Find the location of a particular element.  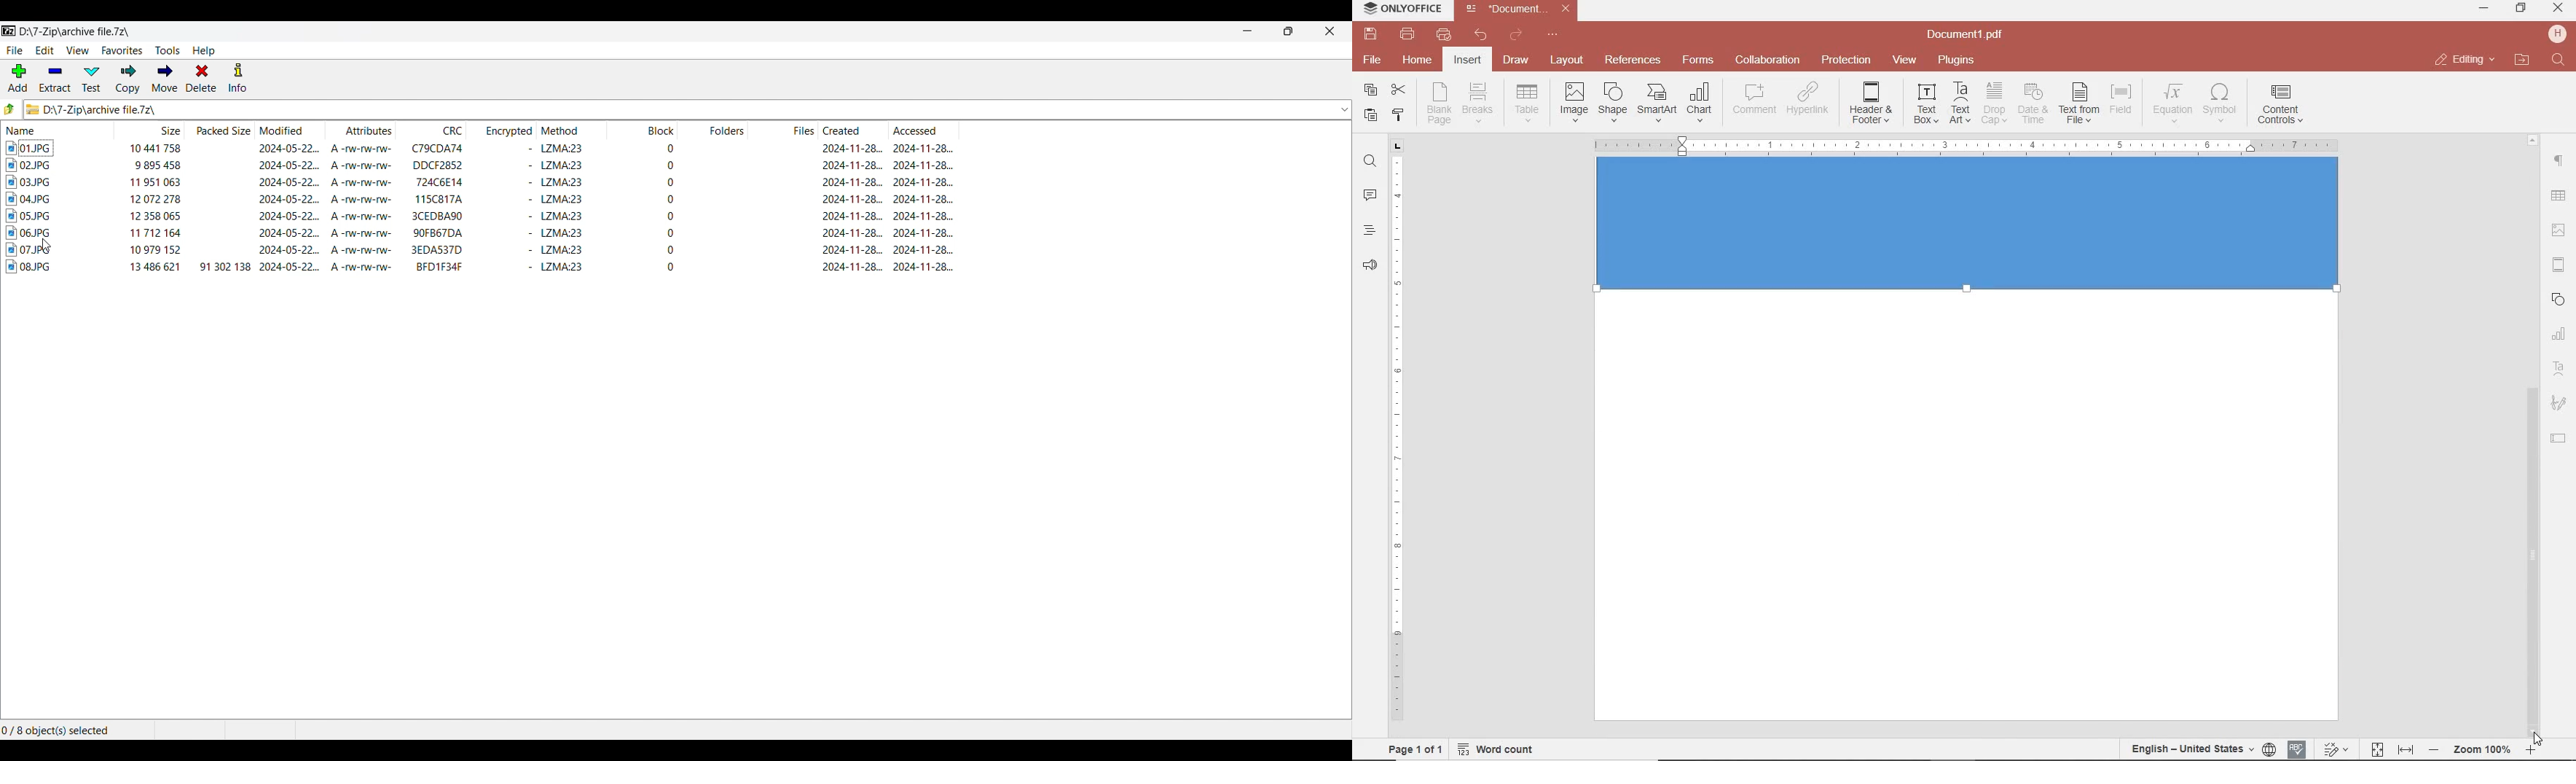

block start is located at coordinates (667, 233).